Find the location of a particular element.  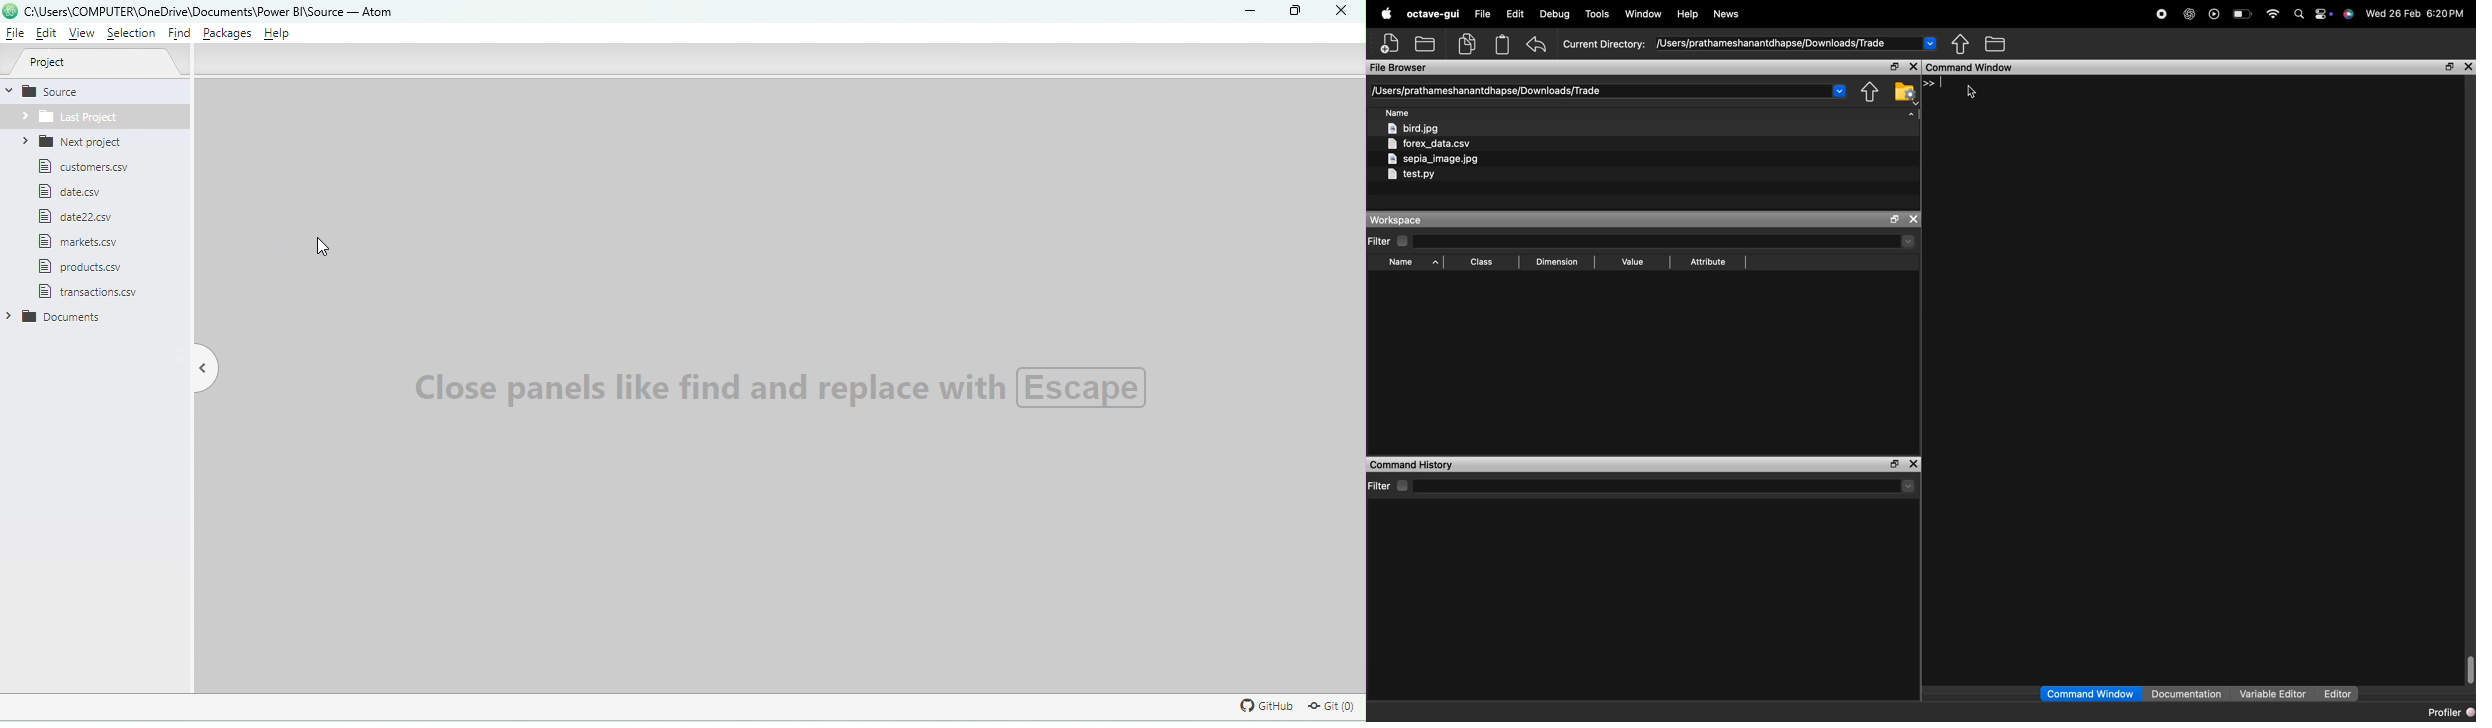

Filter is located at coordinates (1389, 241).